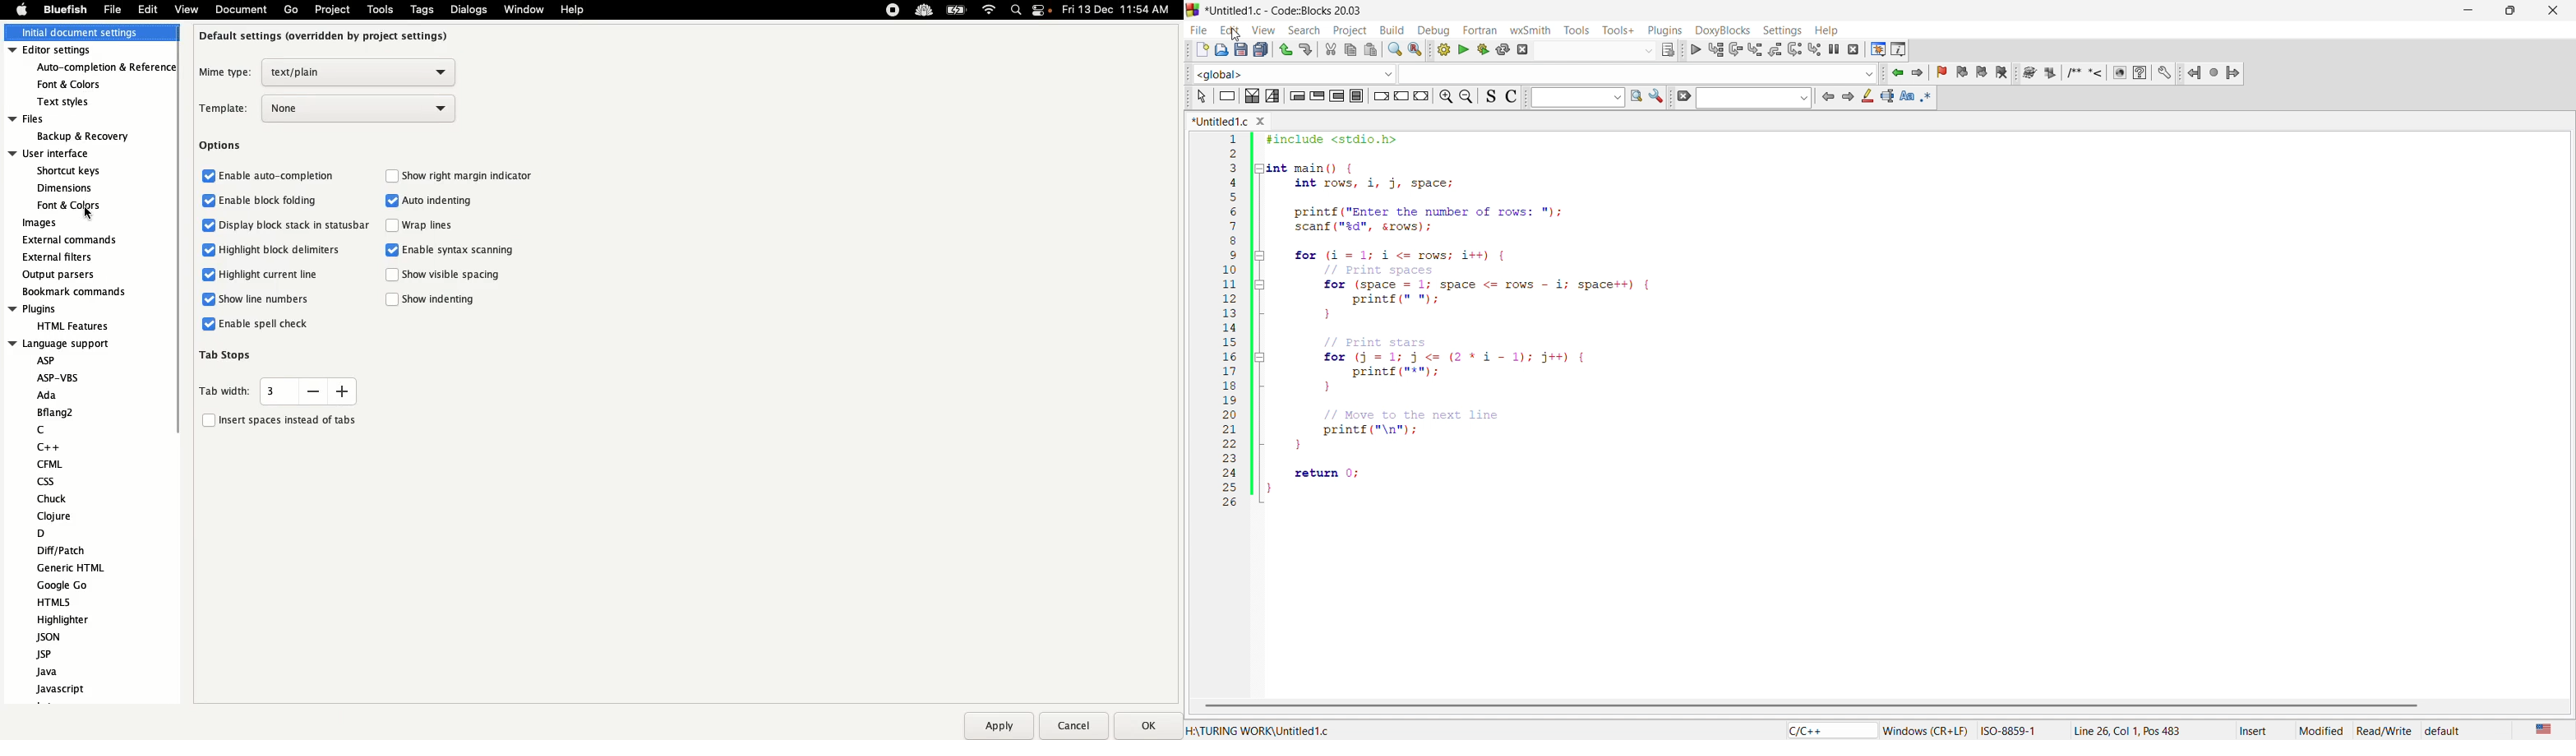 The image size is (2576, 756). What do you see at coordinates (62, 275) in the screenshot?
I see `Output parsers` at bounding box center [62, 275].